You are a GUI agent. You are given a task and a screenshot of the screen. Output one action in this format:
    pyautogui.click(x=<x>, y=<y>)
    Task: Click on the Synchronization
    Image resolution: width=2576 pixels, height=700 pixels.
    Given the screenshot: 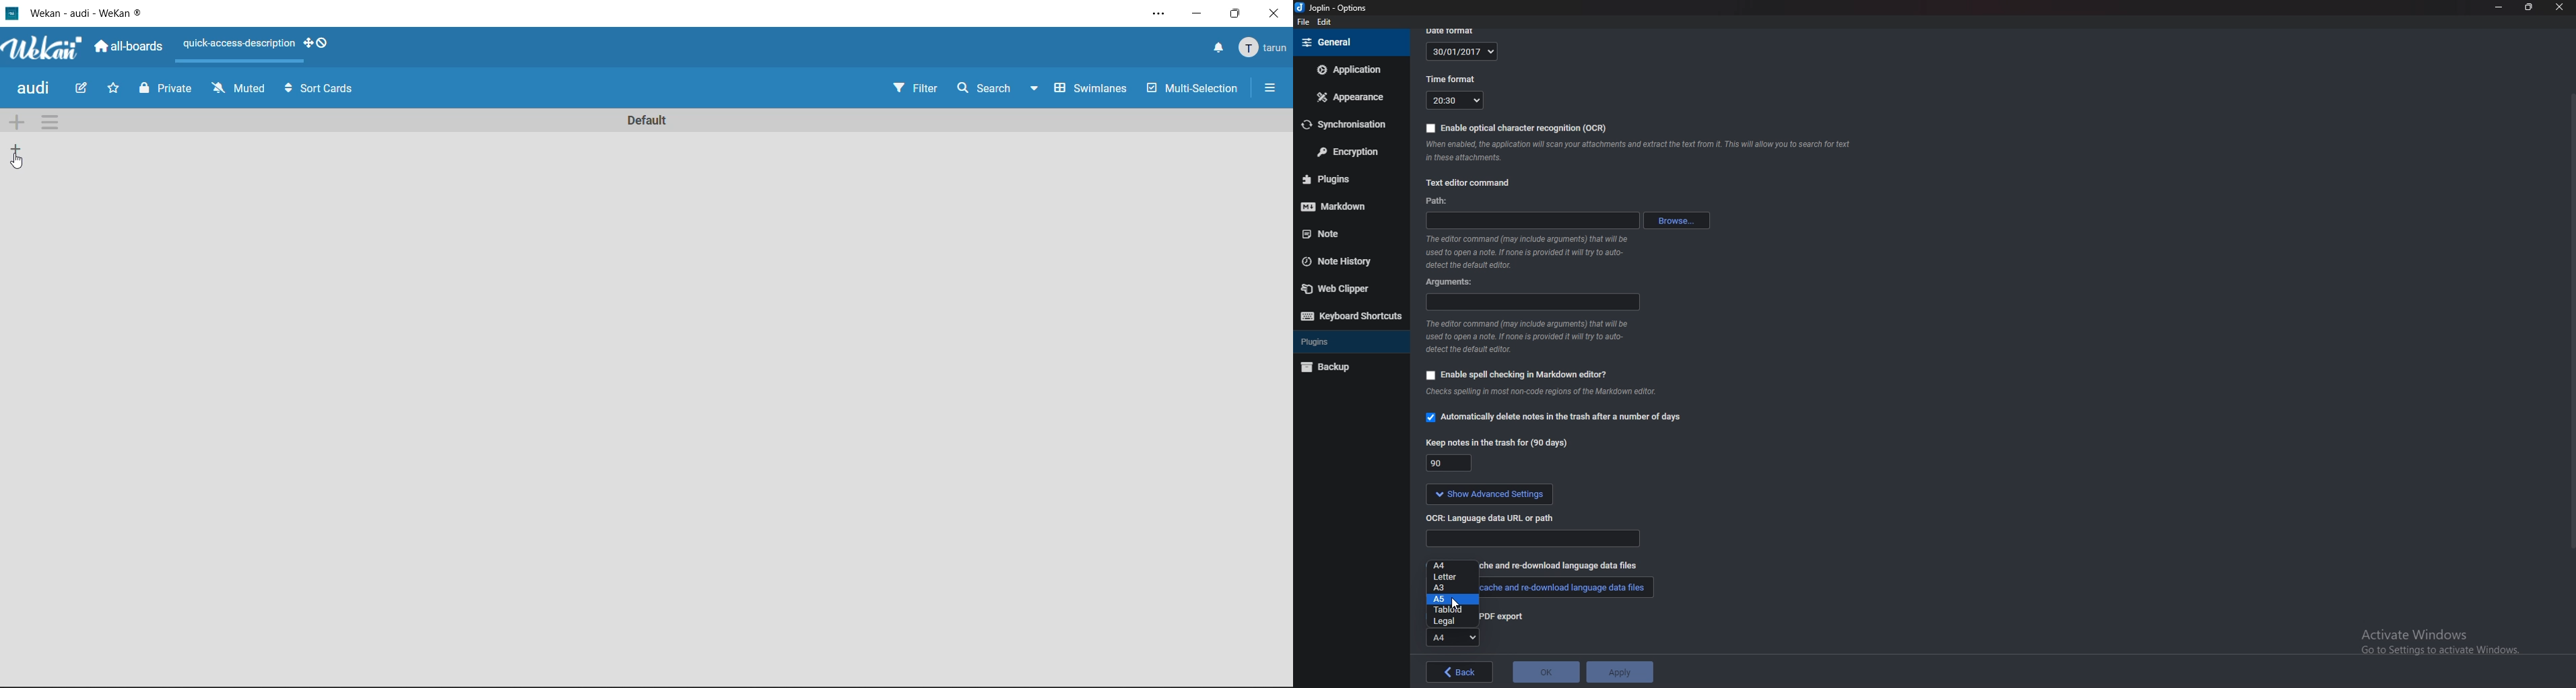 What is the action you would take?
    pyautogui.click(x=1346, y=124)
    